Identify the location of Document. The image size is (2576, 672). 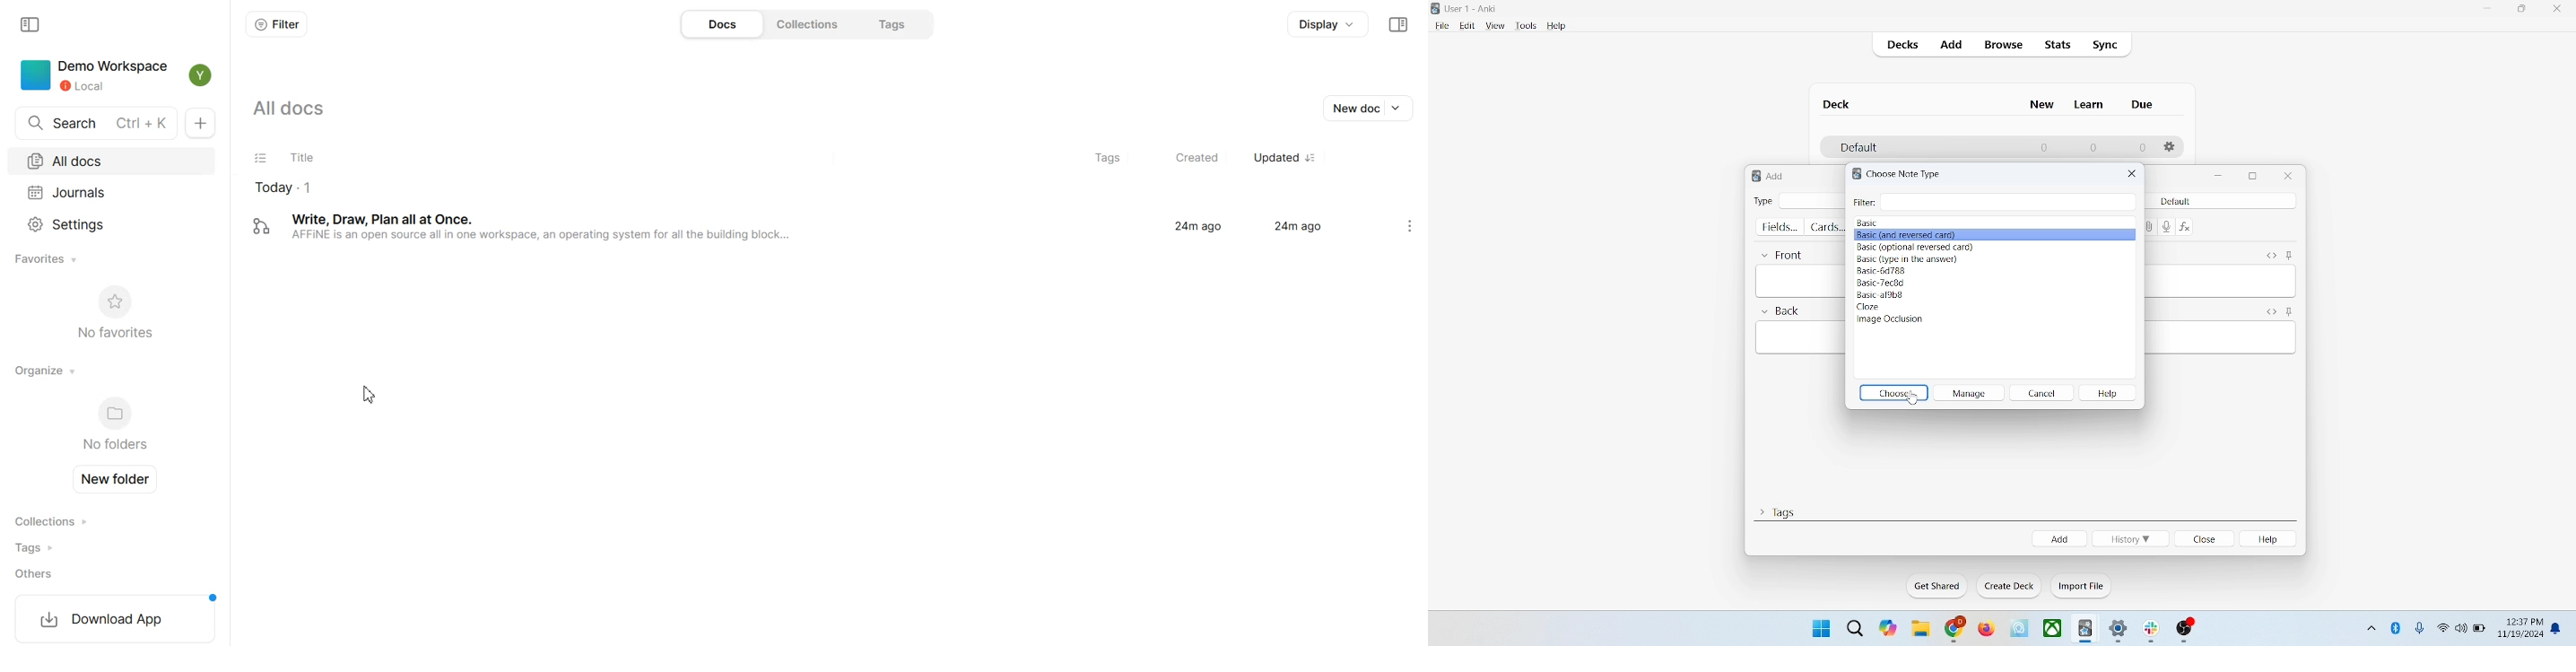
(811, 226).